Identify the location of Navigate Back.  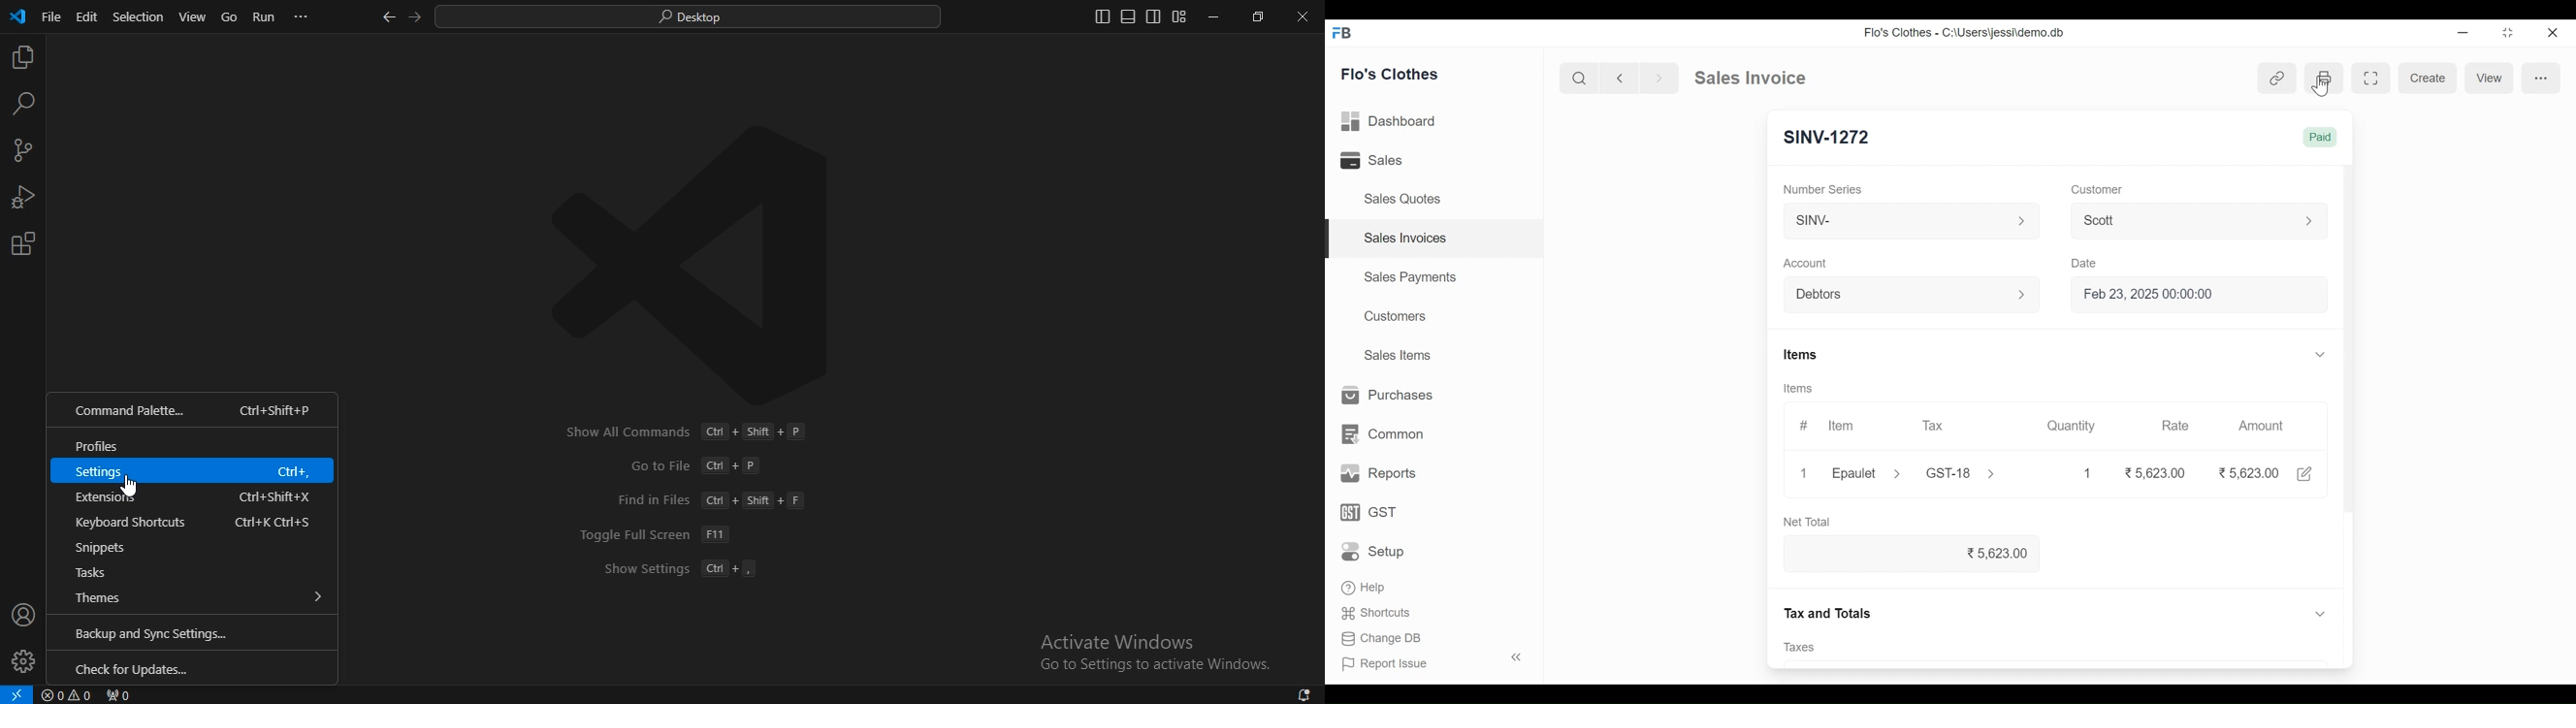
(1619, 78).